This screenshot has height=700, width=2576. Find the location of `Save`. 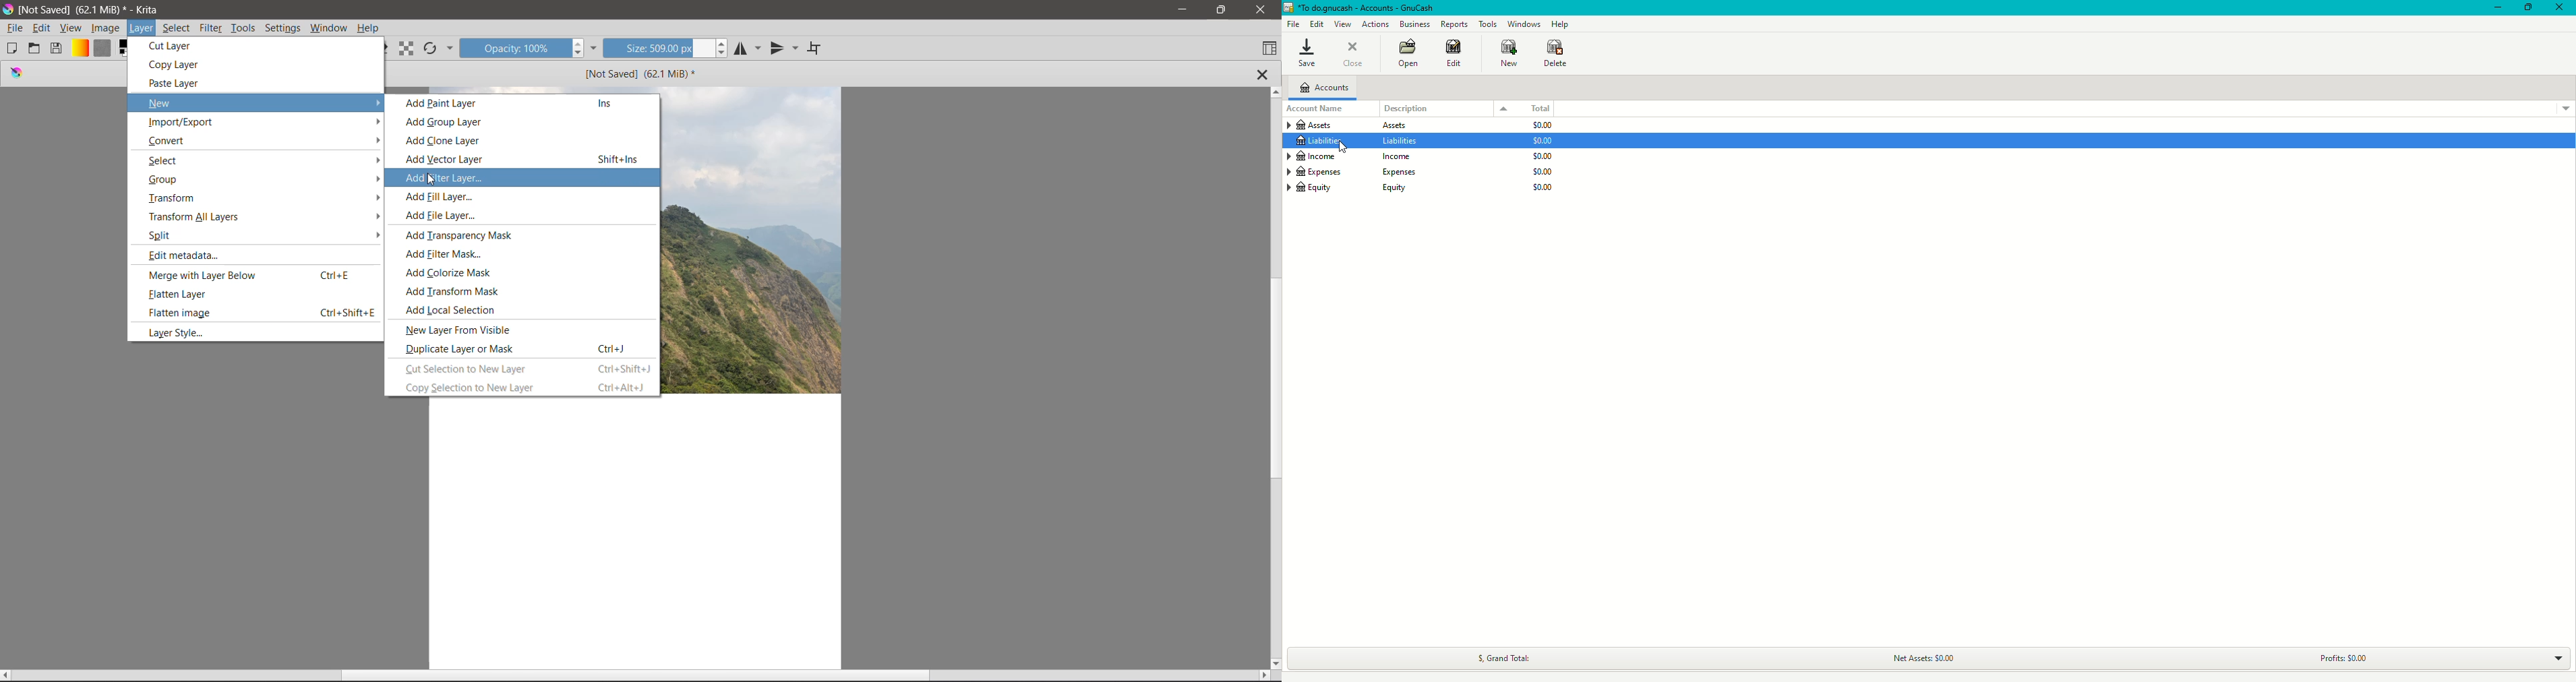

Save is located at coordinates (1307, 54).